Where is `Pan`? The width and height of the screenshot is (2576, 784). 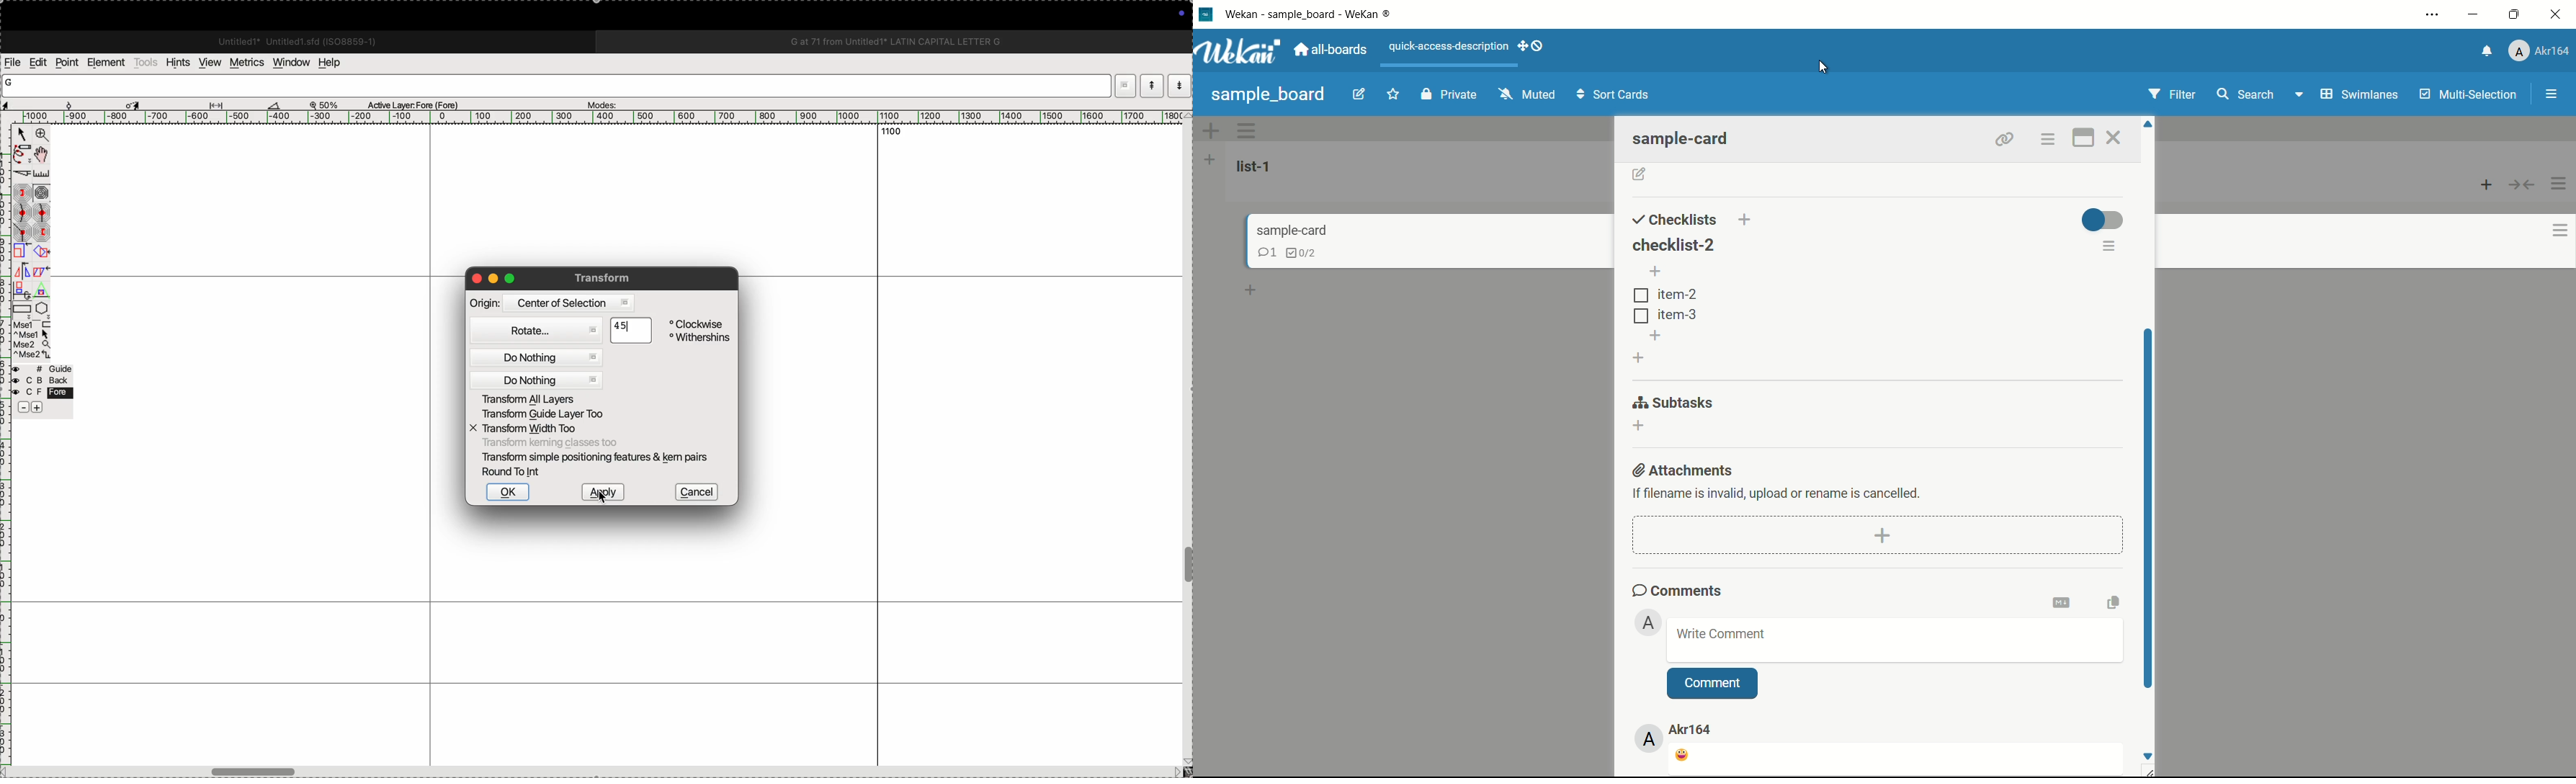 Pan is located at coordinates (41, 155).